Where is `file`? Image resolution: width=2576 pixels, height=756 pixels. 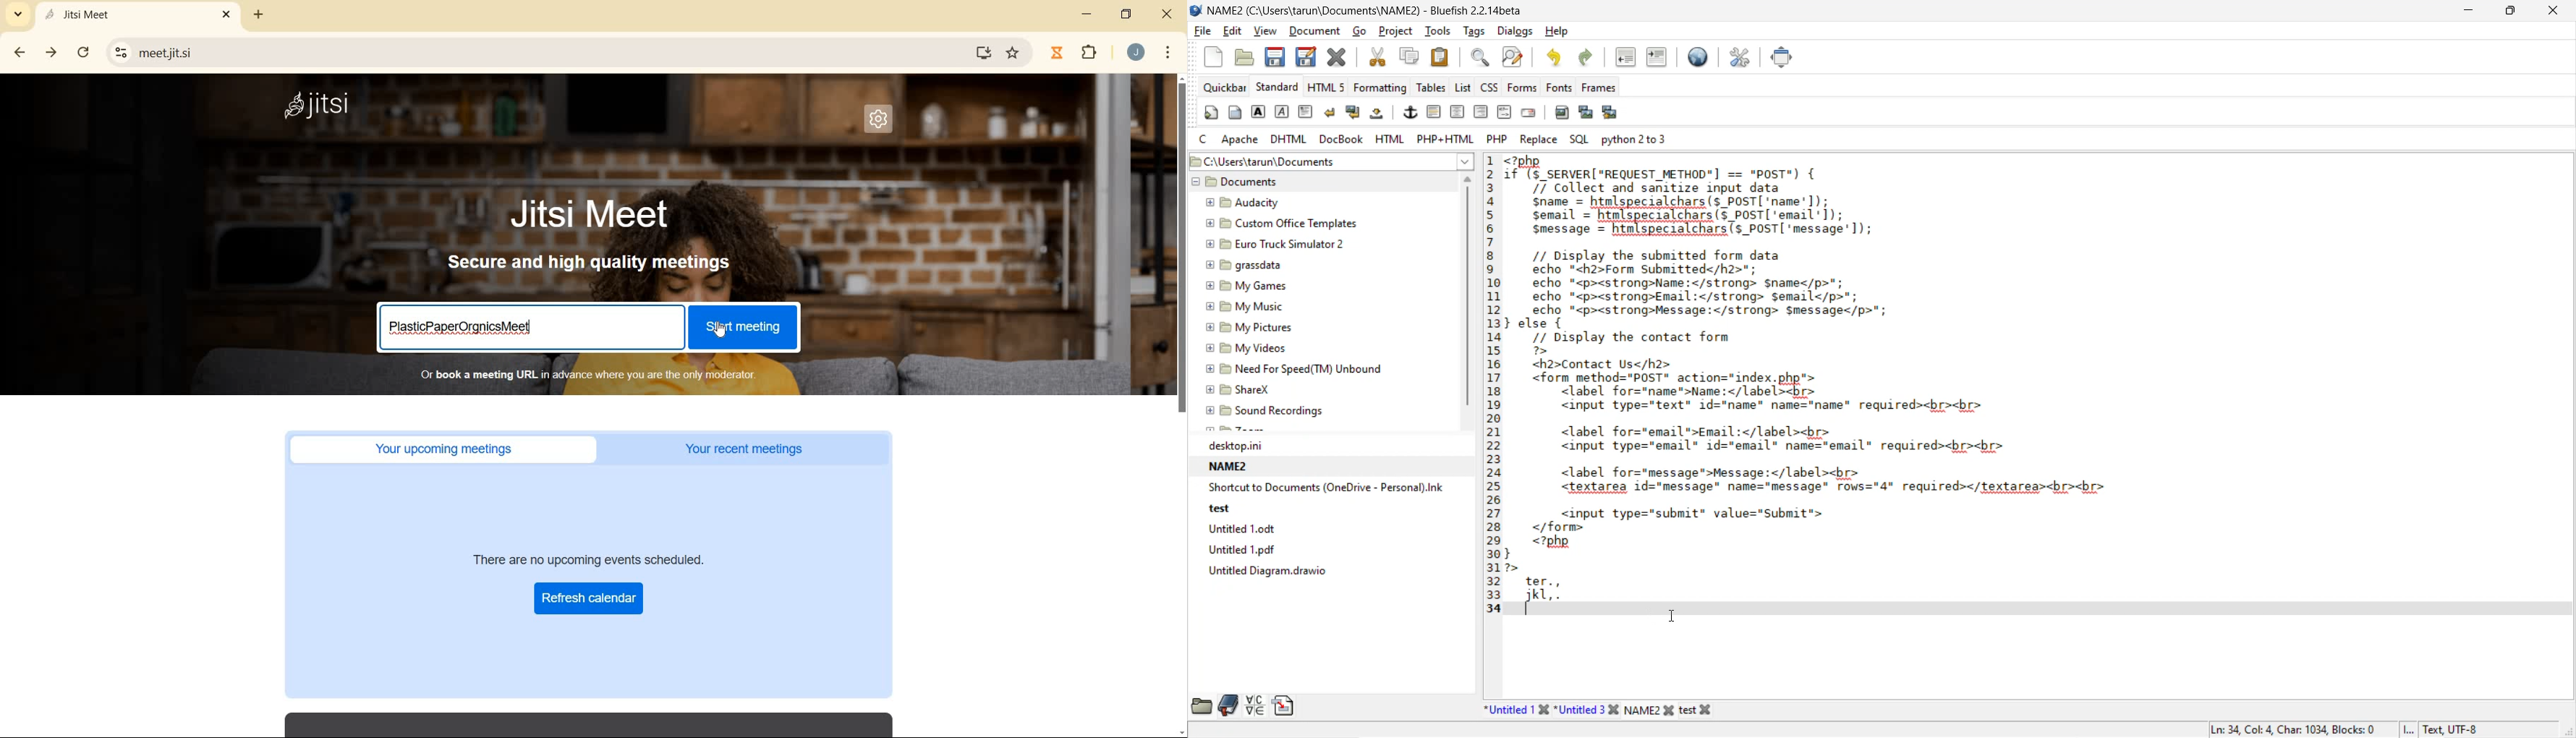
file is located at coordinates (1202, 30).